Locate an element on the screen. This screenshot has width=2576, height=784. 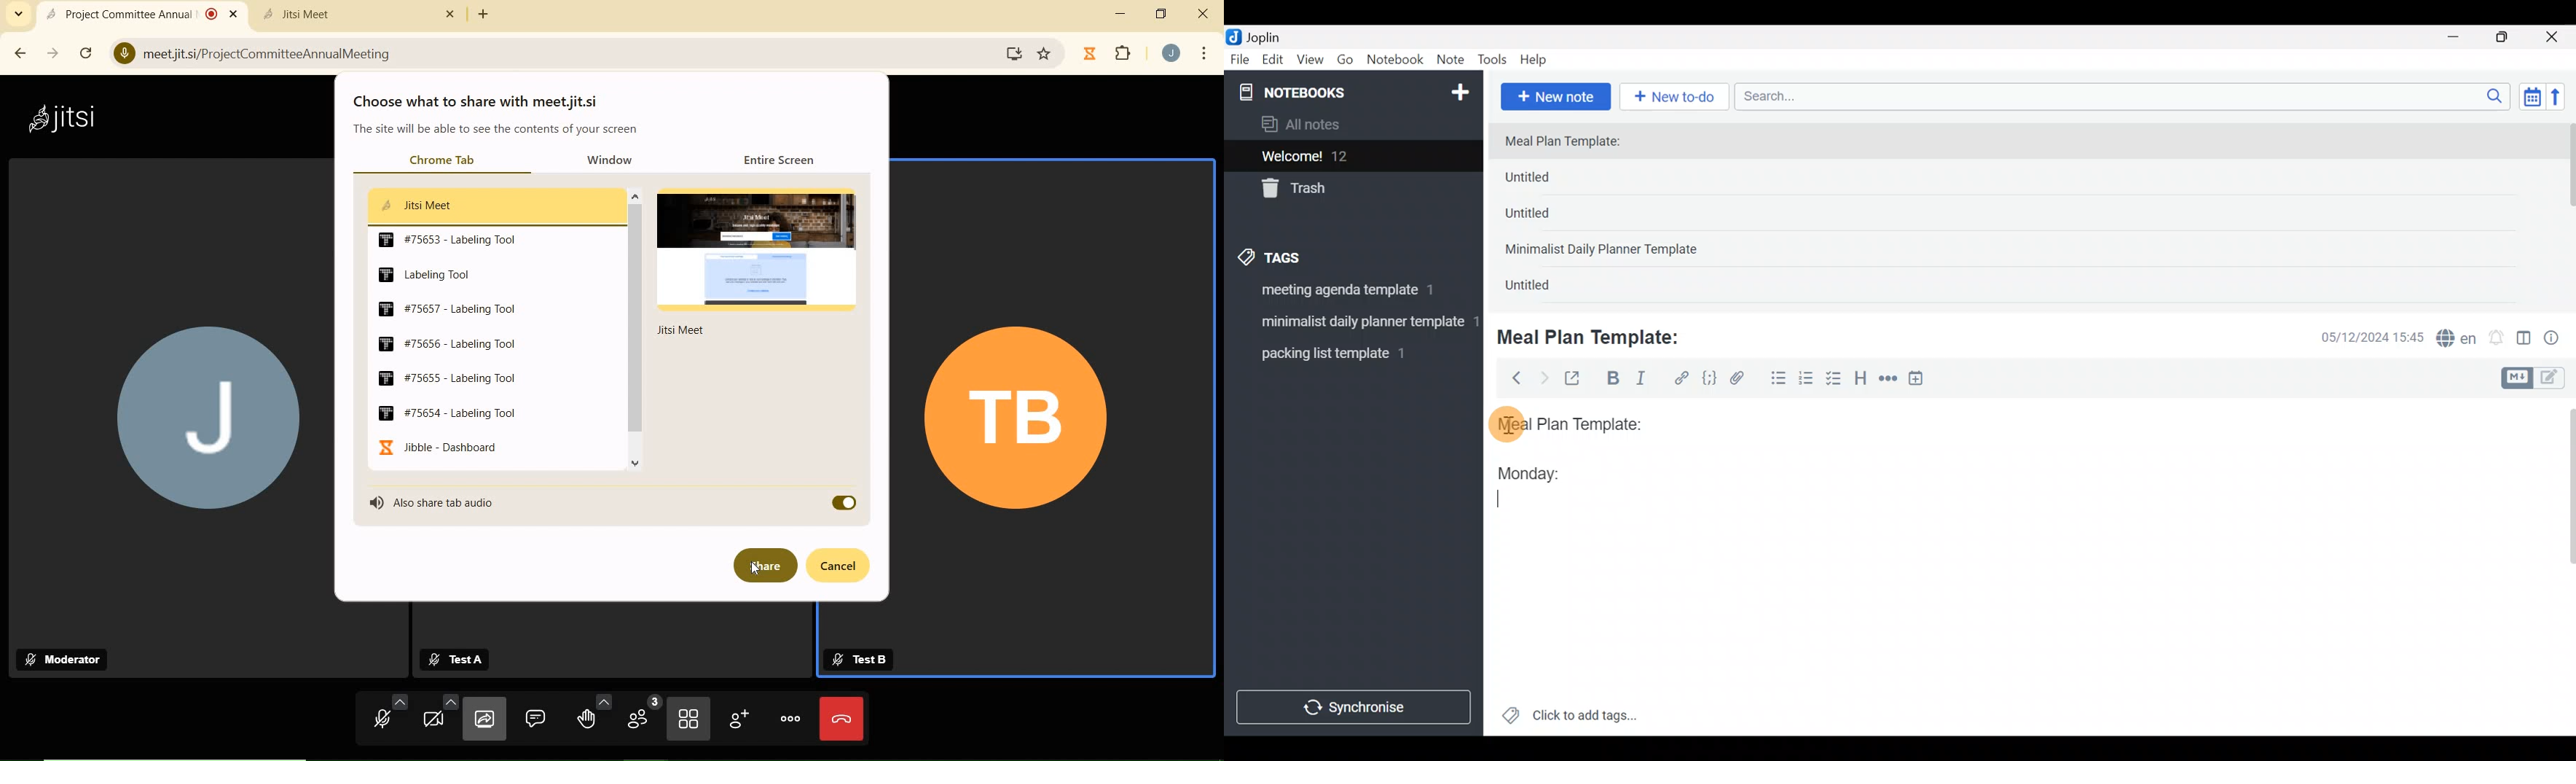
Joplin is located at coordinates (1272, 35).